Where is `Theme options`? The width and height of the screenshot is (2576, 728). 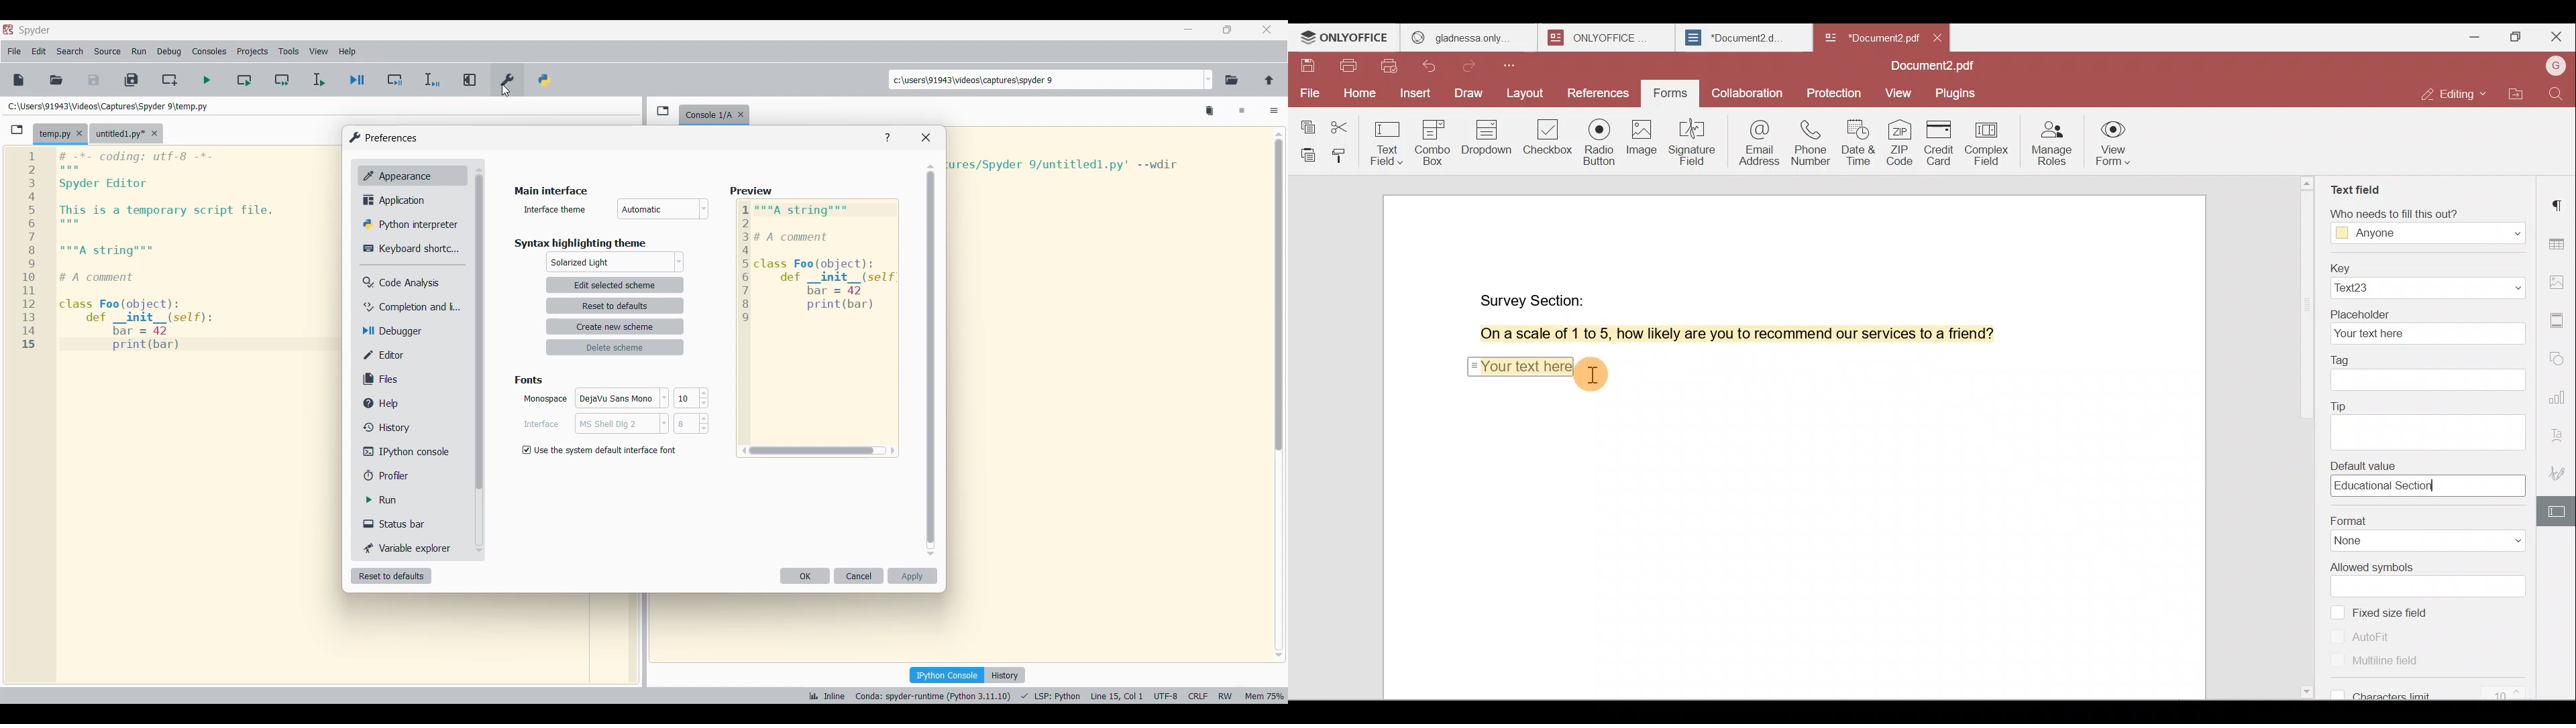 Theme options is located at coordinates (616, 262).